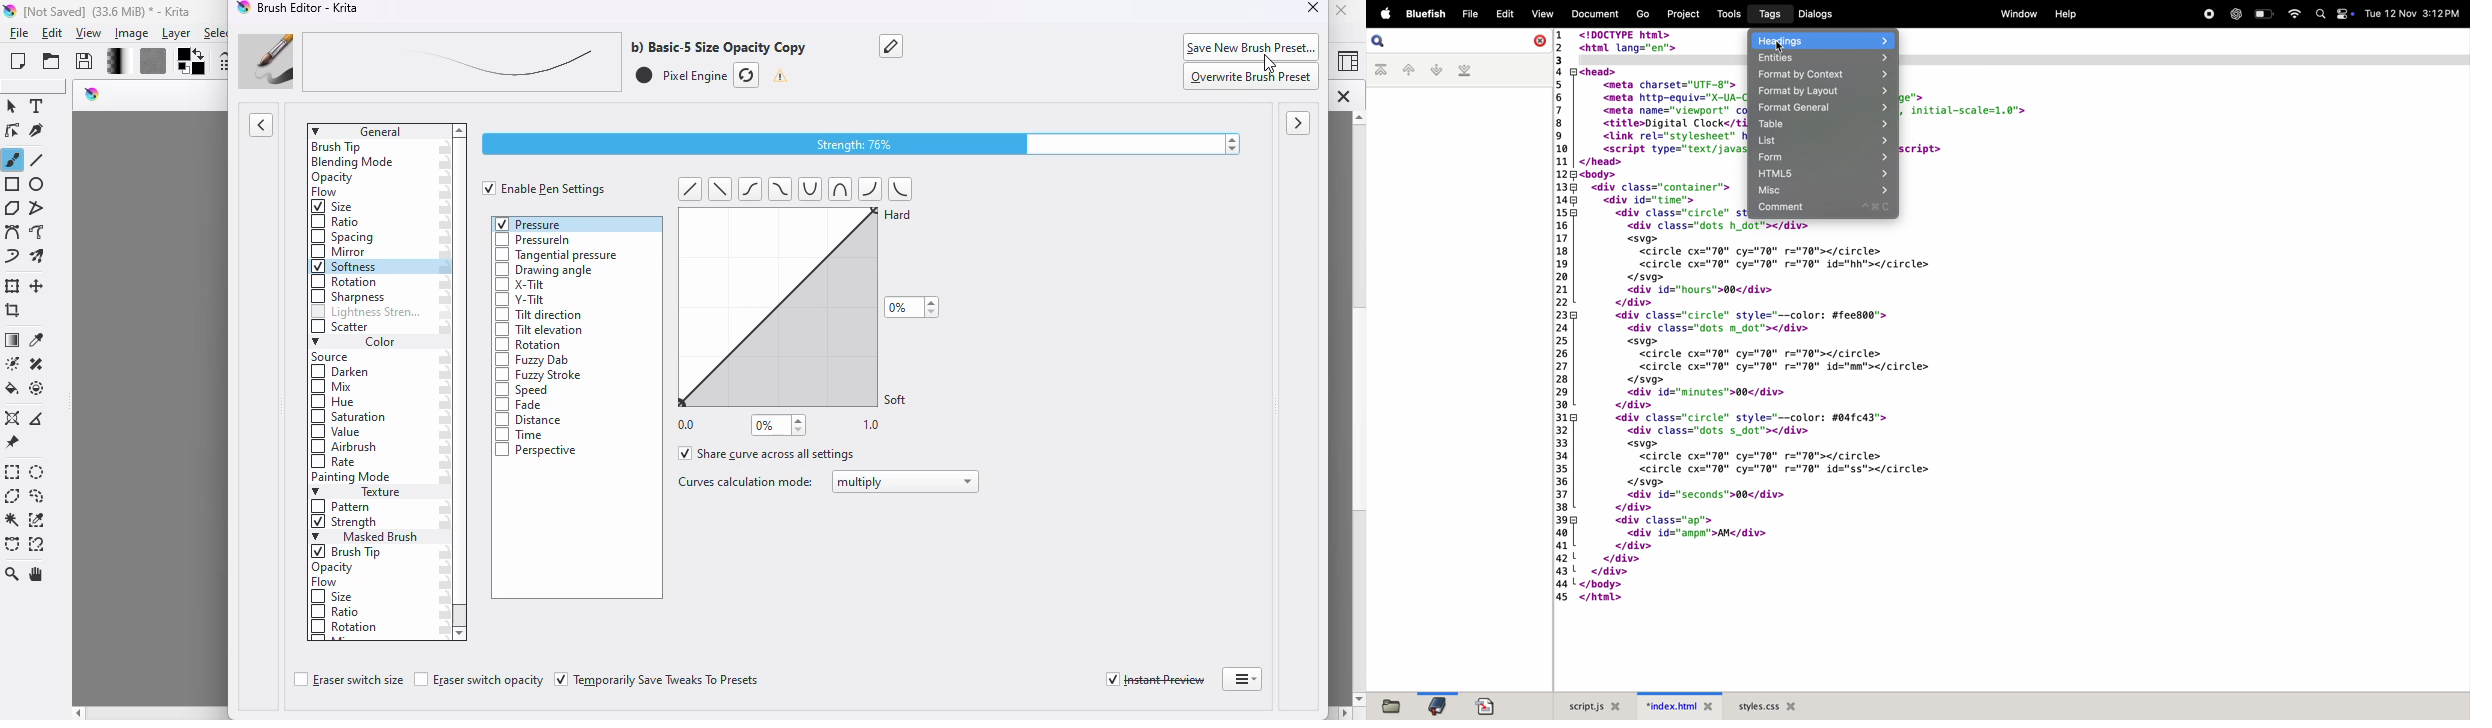 This screenshot has height=728, width=2492. Describe the element at coordinates (333, 403) in the screenshot. I see `hue` at that location.